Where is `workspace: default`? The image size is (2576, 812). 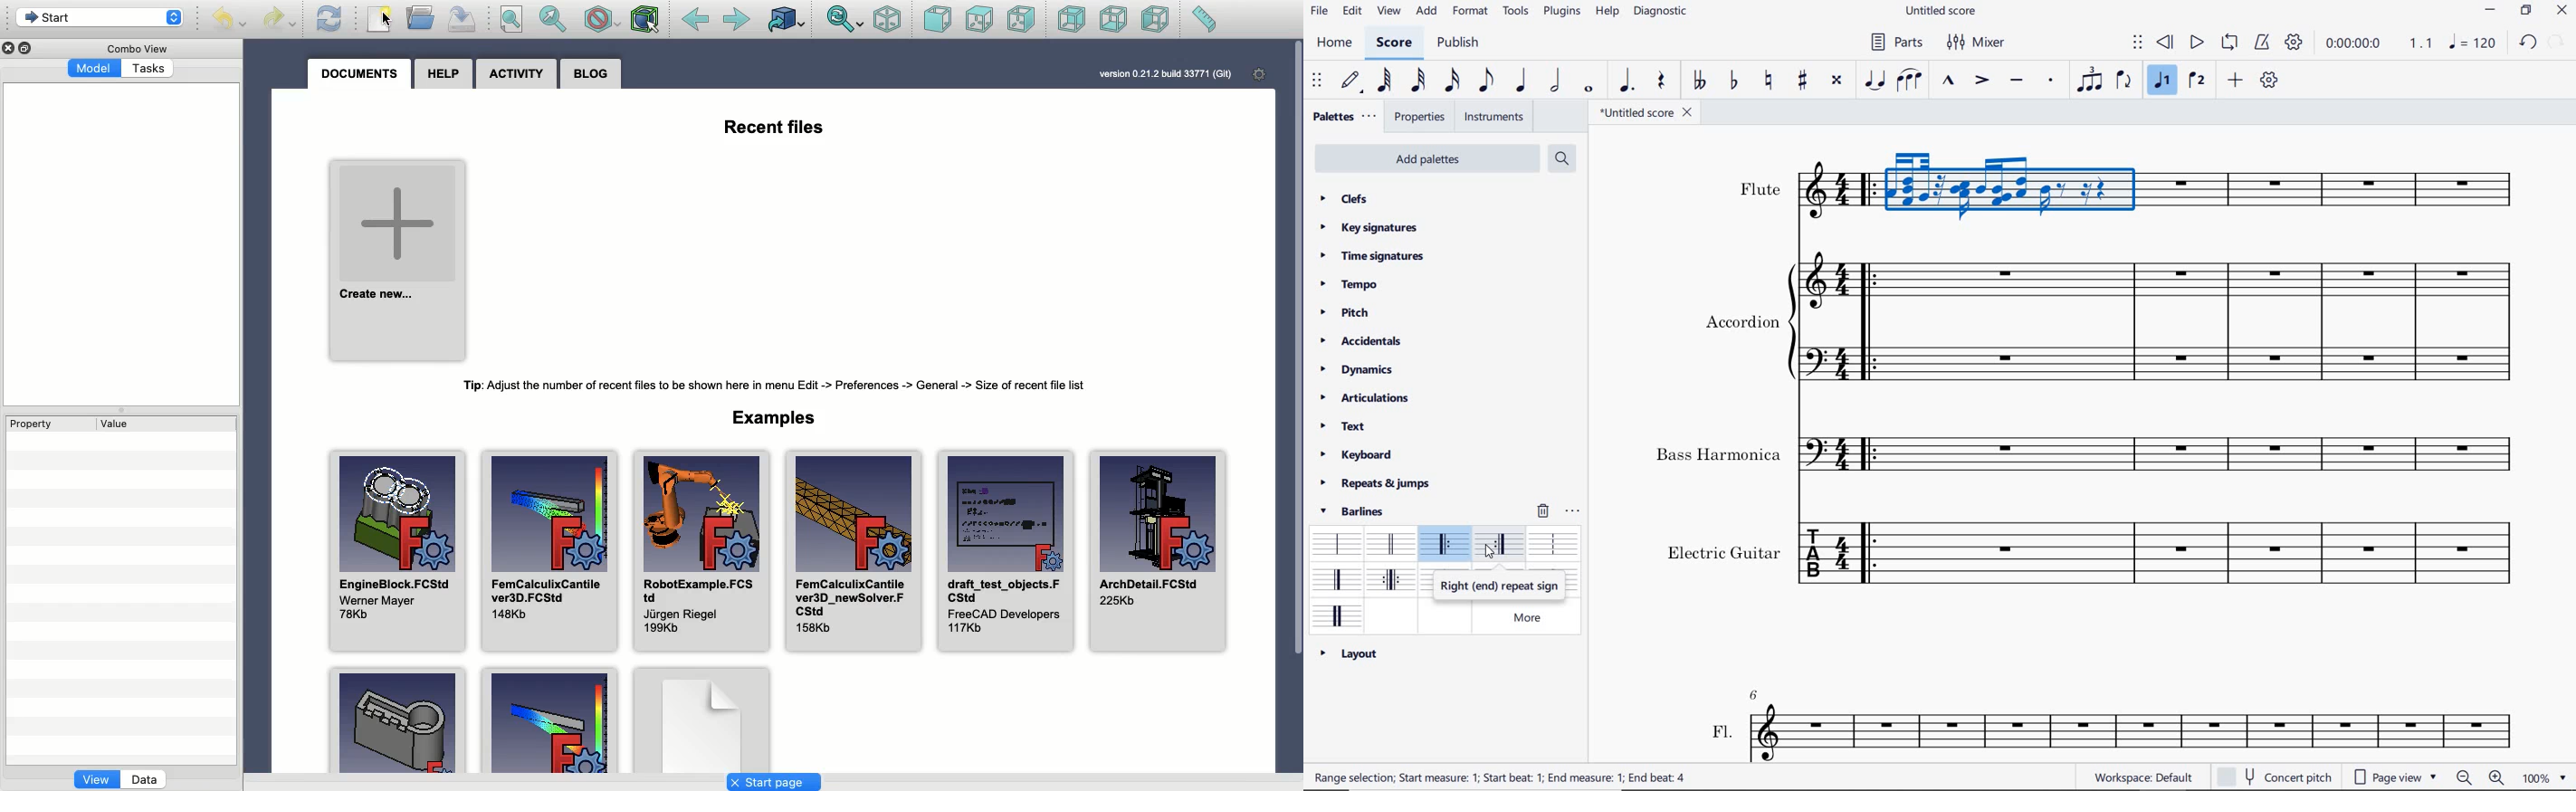 workspace: default is located at coordinates (2141, 777).